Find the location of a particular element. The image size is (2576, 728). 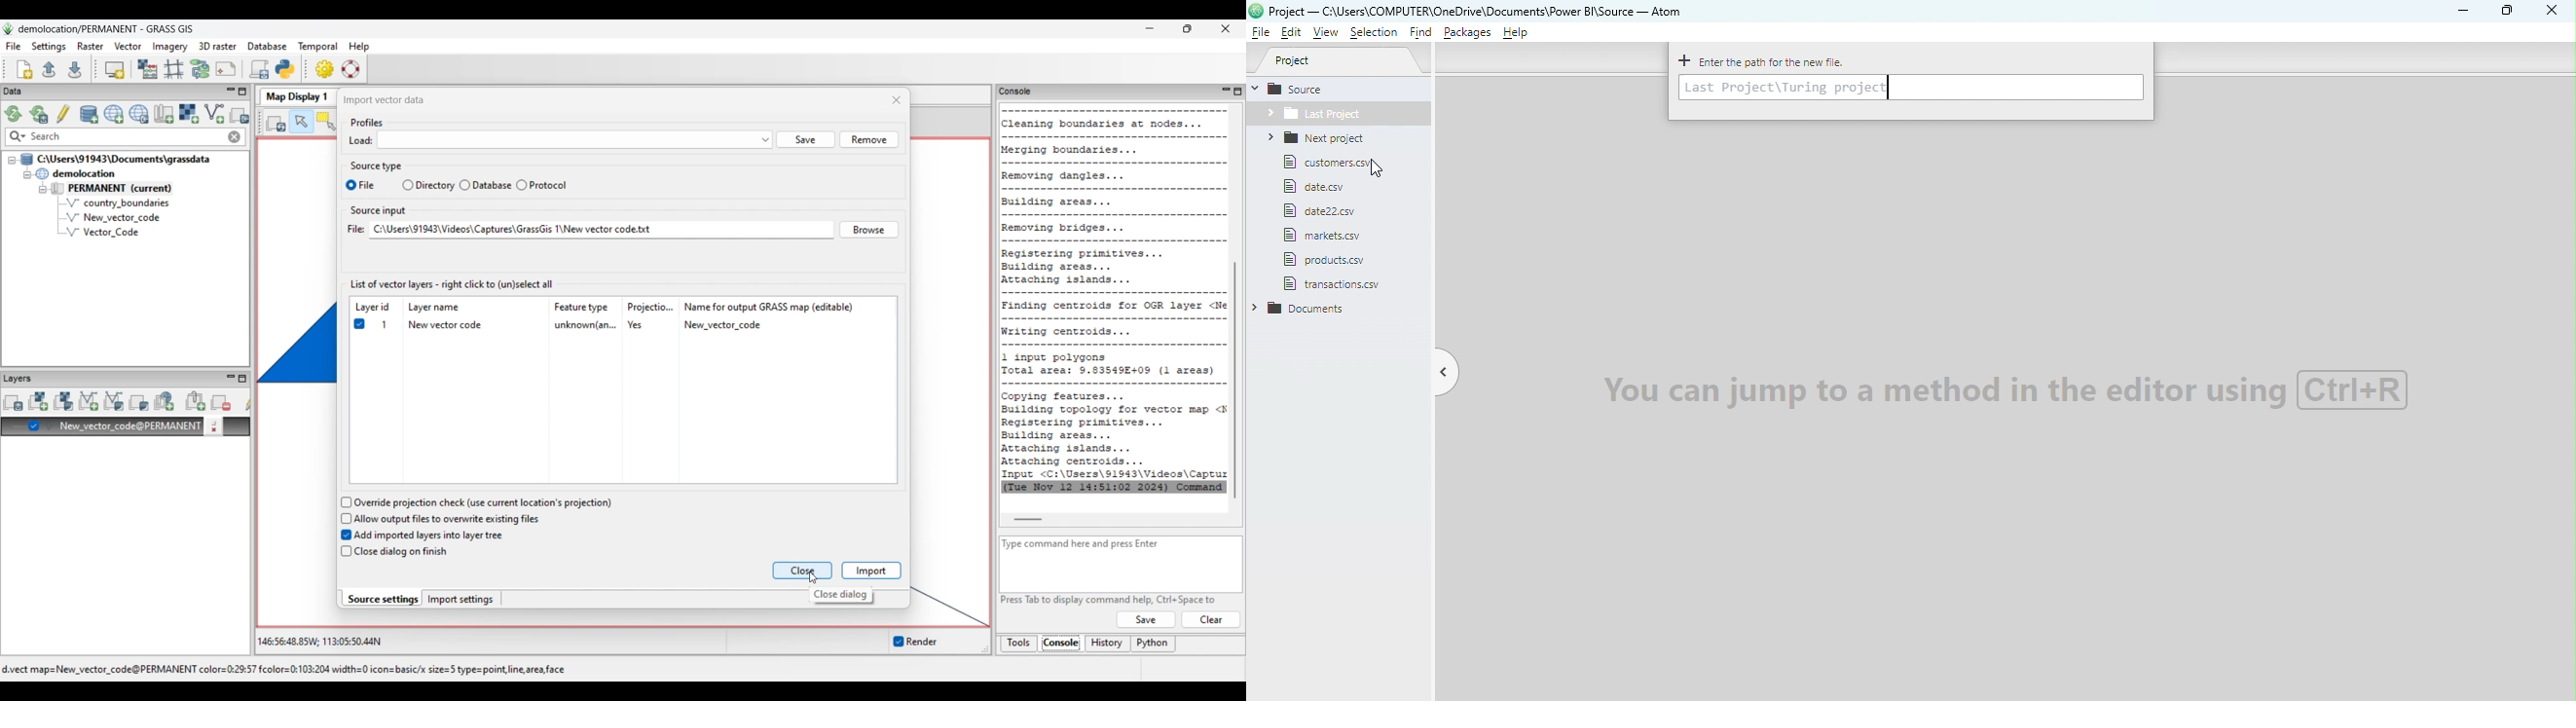

Enter path is located at coordinates (1912, 89).